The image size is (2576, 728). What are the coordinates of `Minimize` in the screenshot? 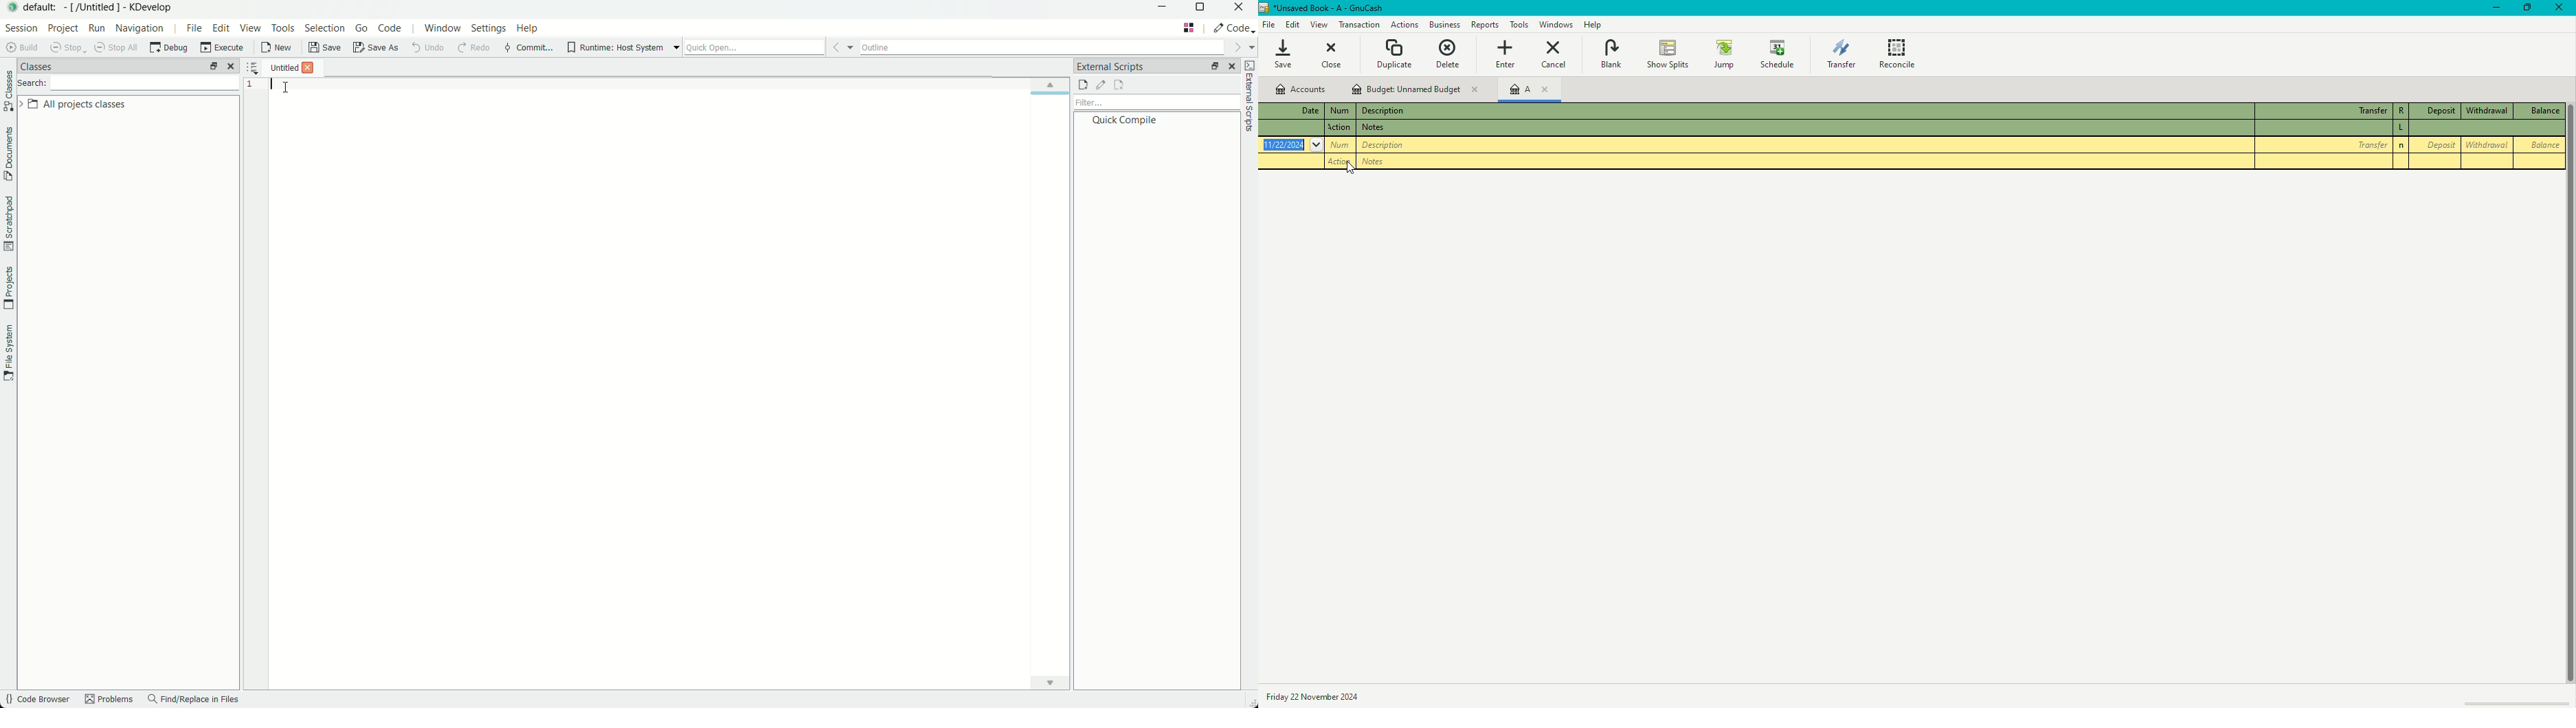 It's located at (2489, 12).